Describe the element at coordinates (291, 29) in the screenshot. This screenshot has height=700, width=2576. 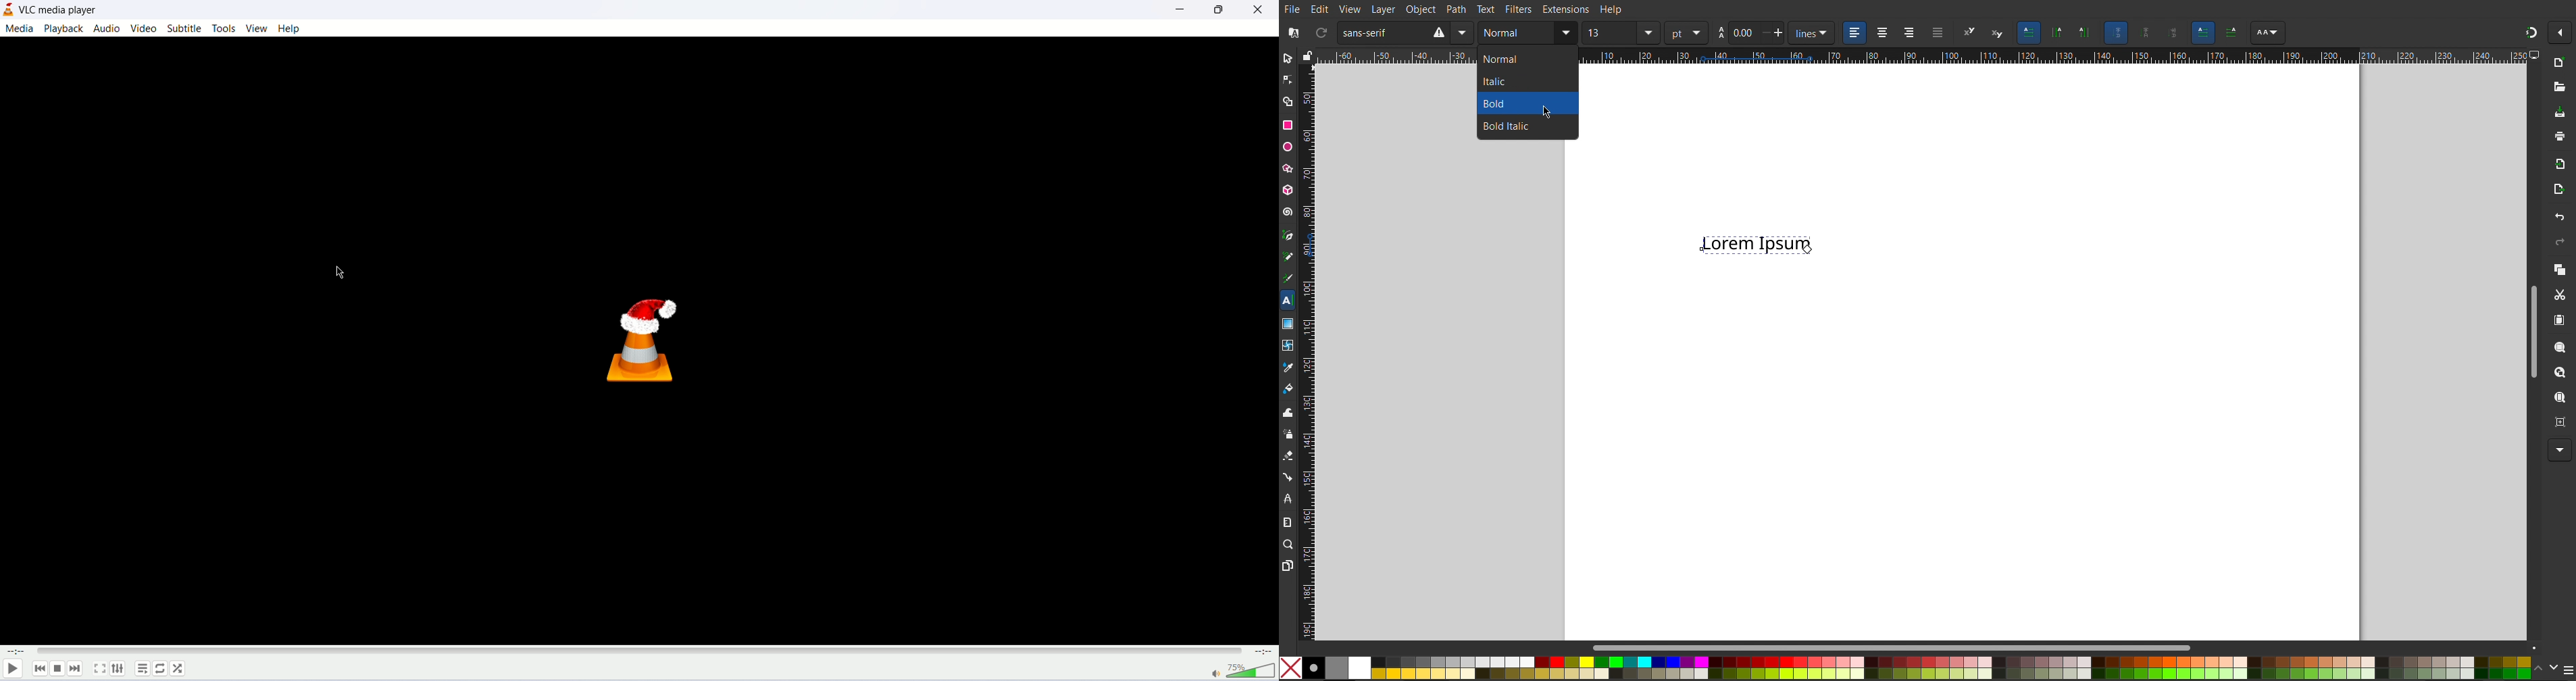
I see `help` at that location.